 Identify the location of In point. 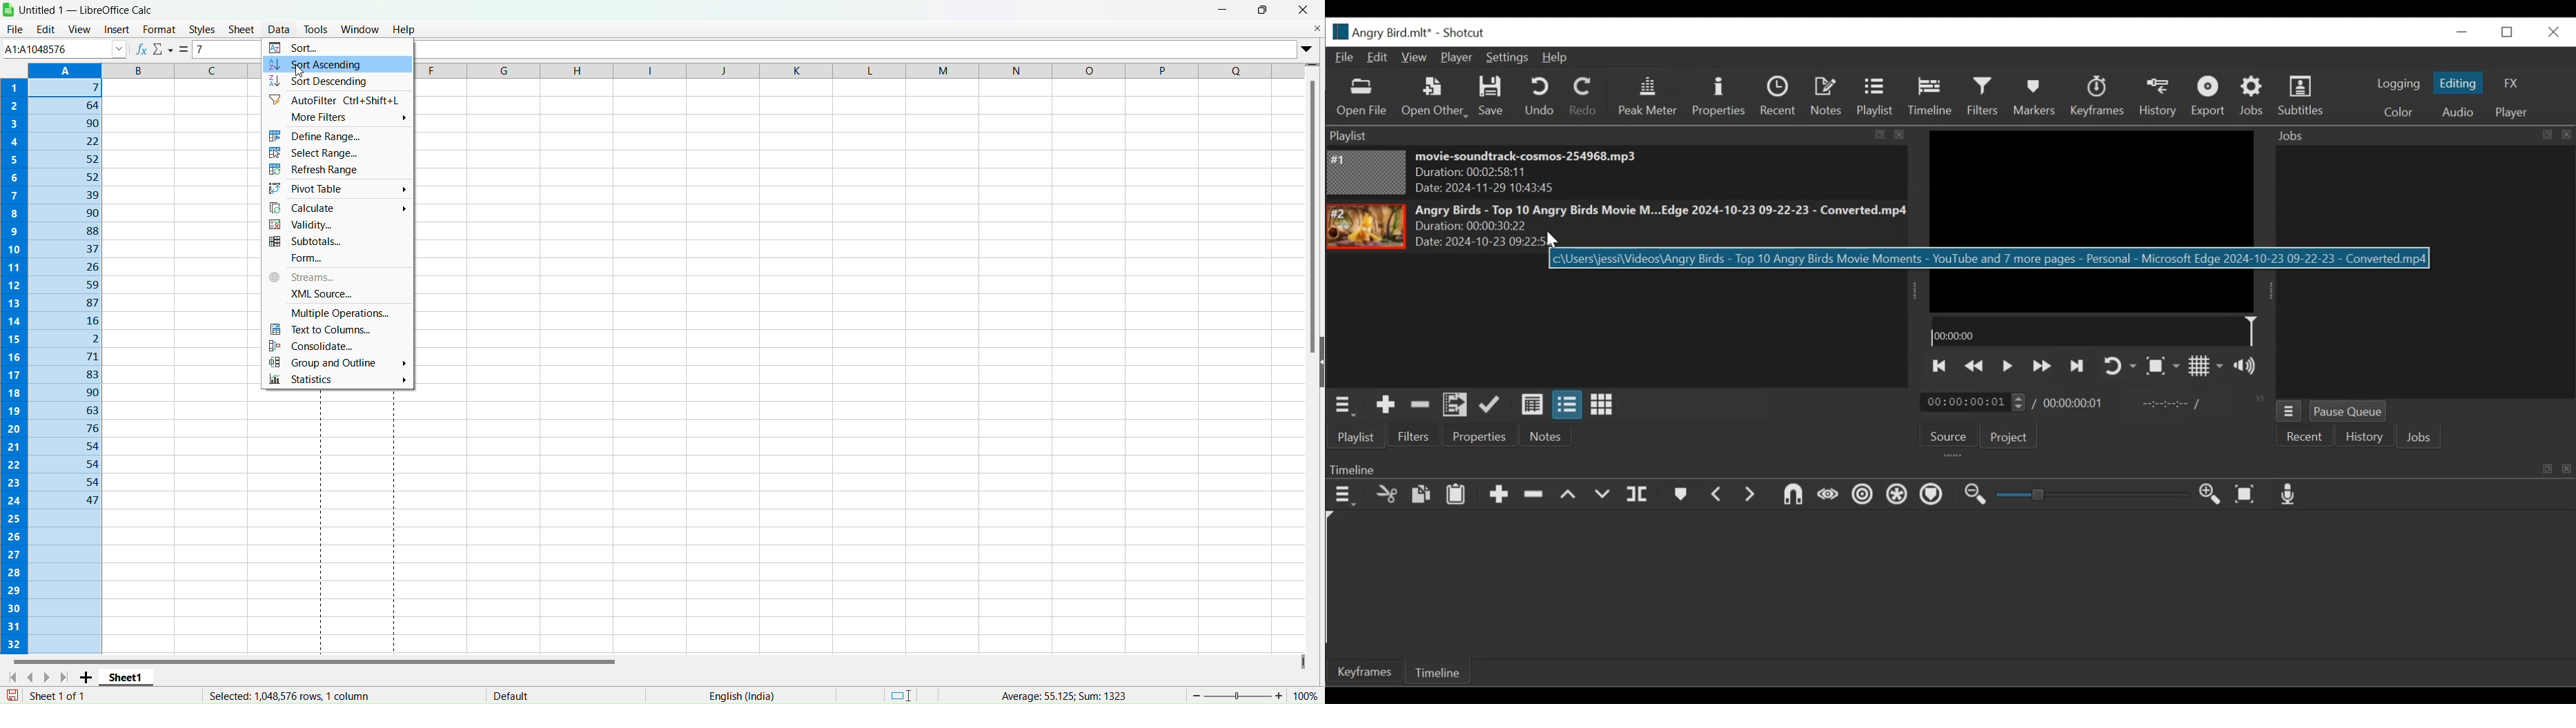
(2168, 403).